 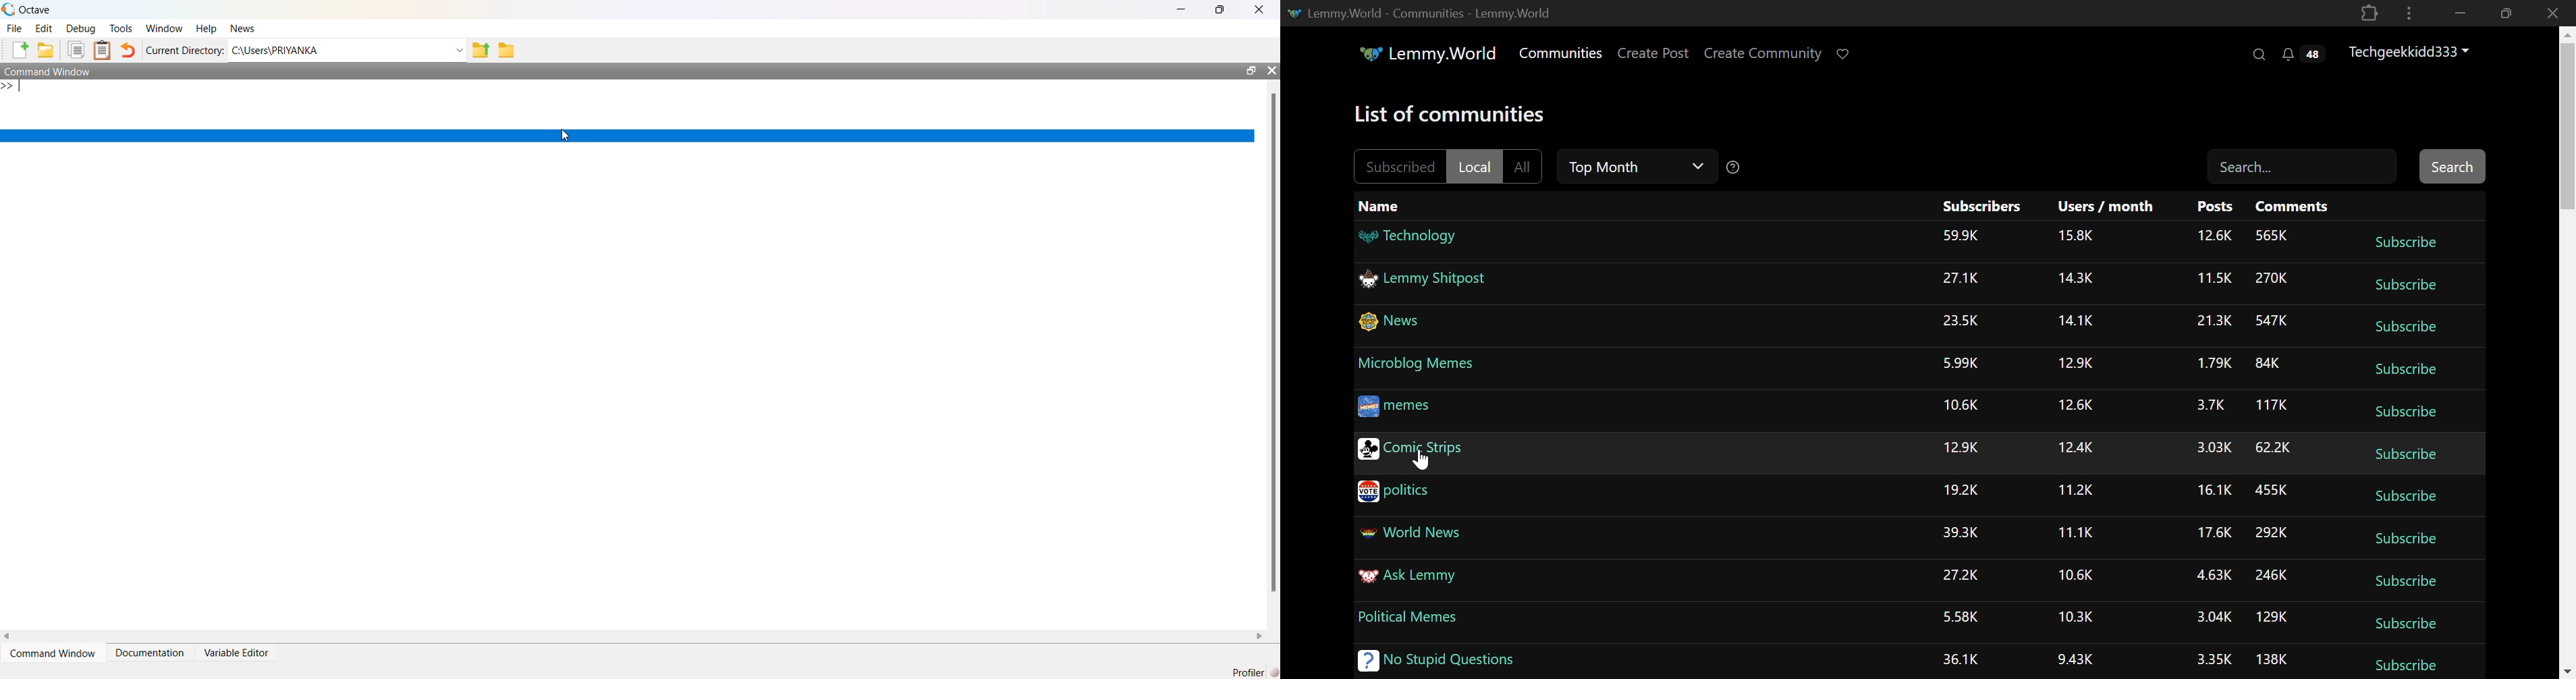 What do you see at coordinates (2075, 447) in the screenshot?
I see `12.4K` at bounding box center [2075, 447].